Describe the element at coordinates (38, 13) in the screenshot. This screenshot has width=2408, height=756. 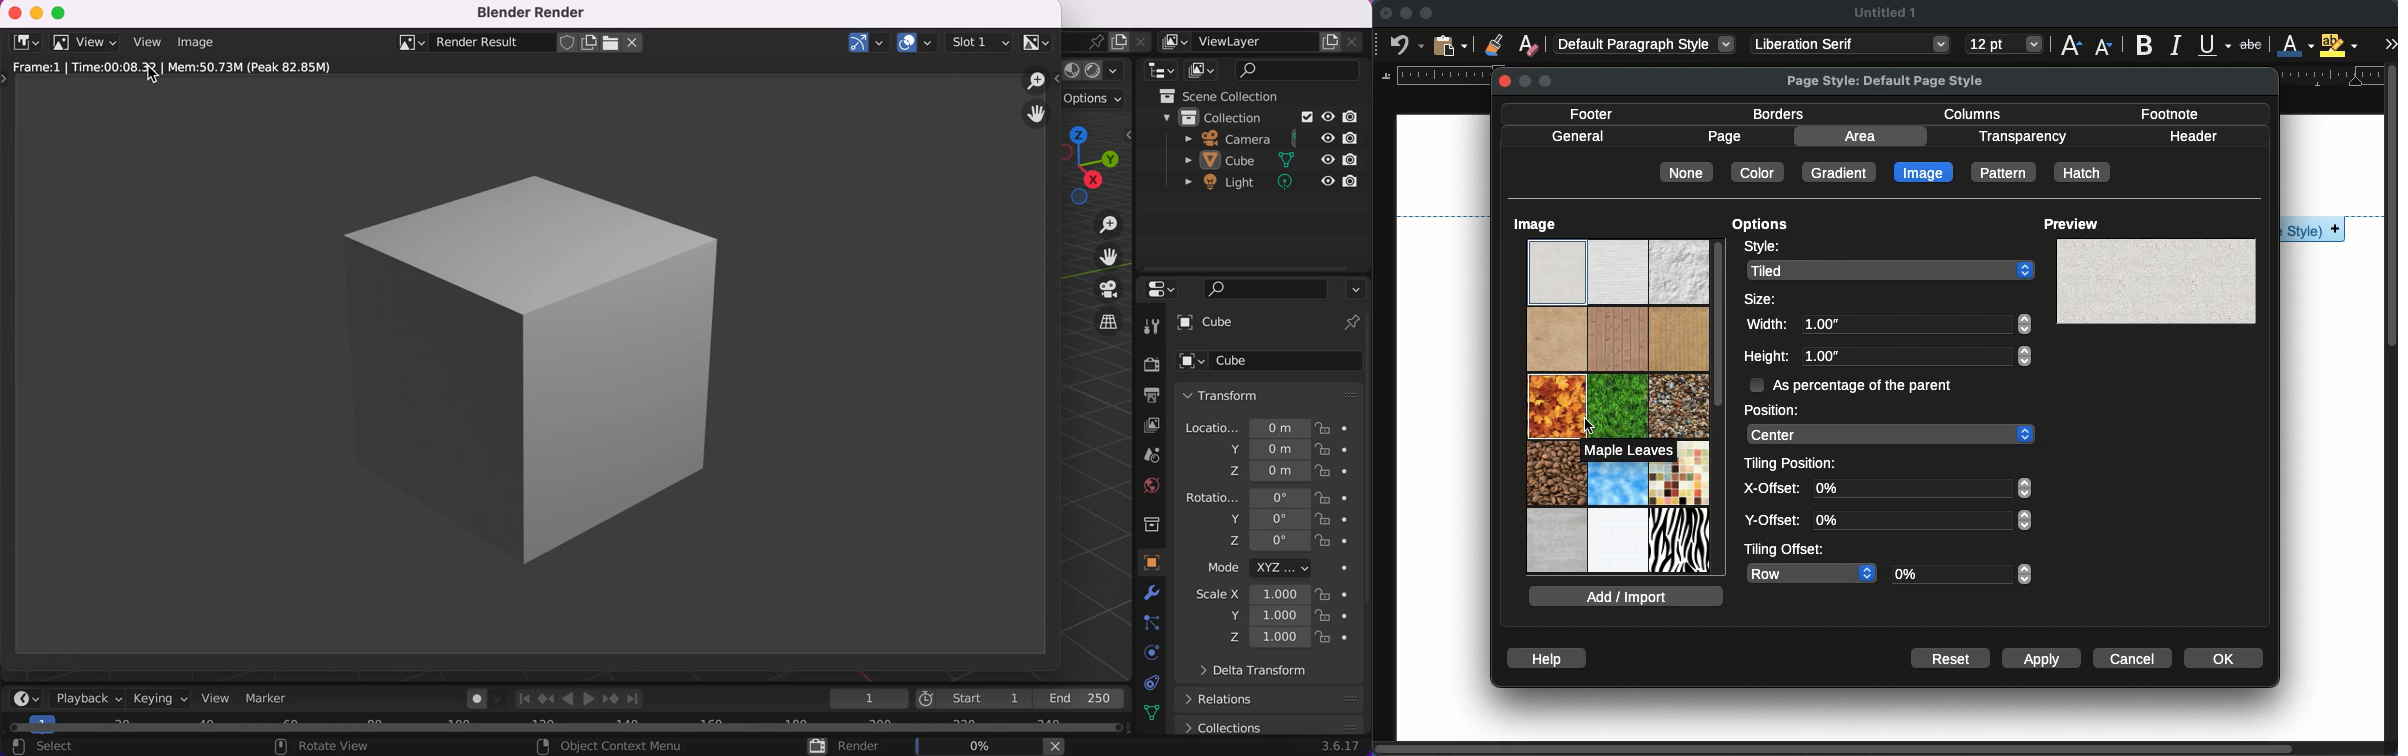
I see `minimize` at that location.